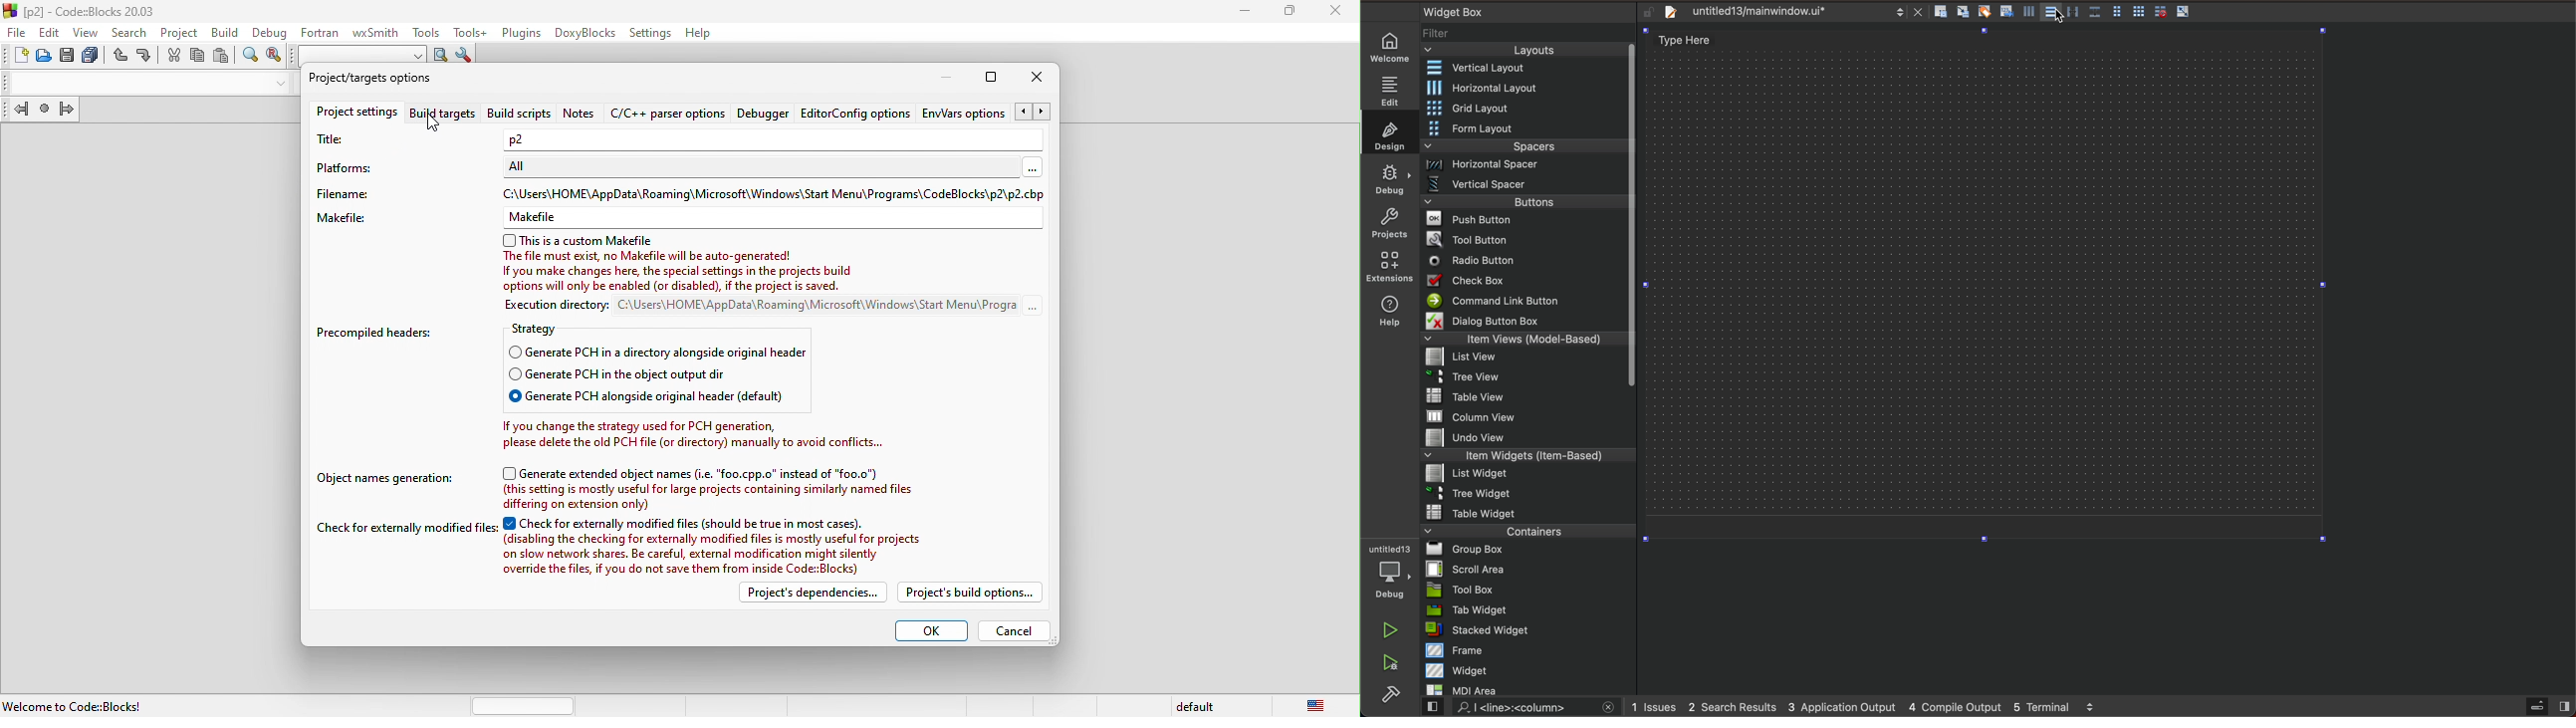  What do you see at coordinates (1388, 315) in the screenshot?
I see `help` at bounding box center [1388, 315].